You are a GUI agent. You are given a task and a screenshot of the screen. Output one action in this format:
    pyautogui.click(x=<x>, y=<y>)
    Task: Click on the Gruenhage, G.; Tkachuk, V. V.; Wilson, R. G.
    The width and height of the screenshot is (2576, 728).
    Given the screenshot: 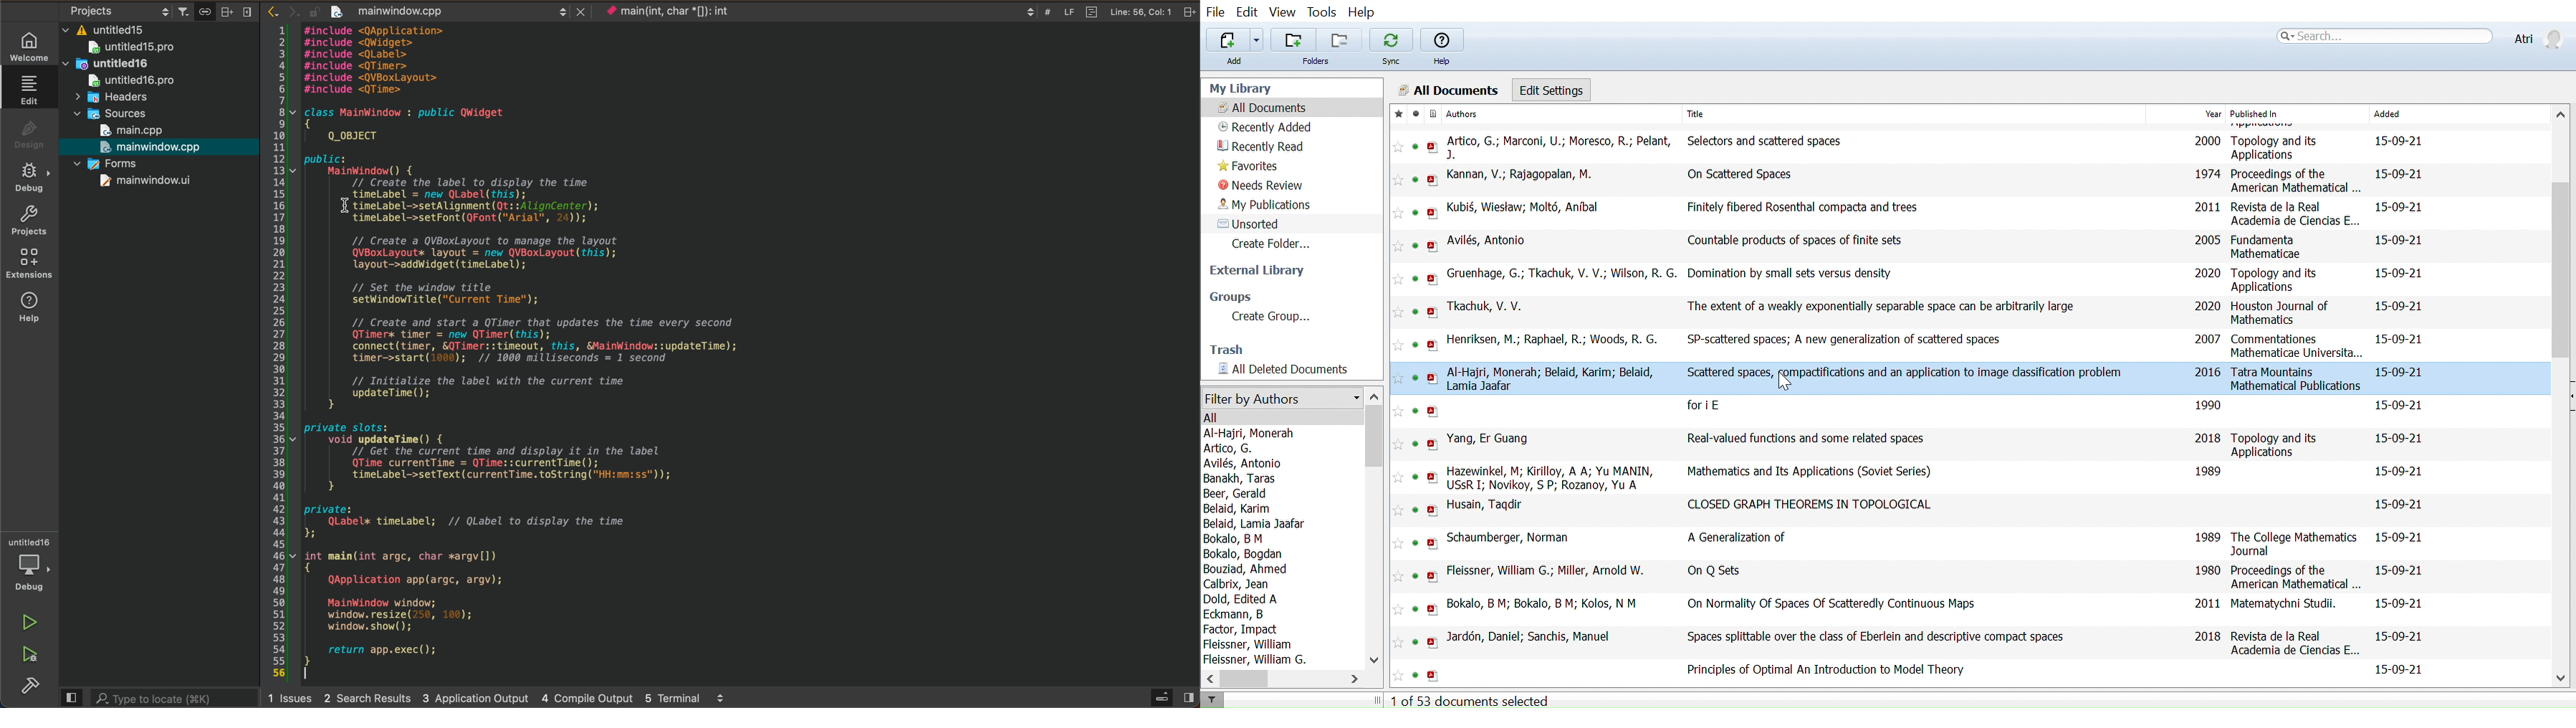 What is the action you would take?
    pyautogui.click(x=1560, y=274)
    